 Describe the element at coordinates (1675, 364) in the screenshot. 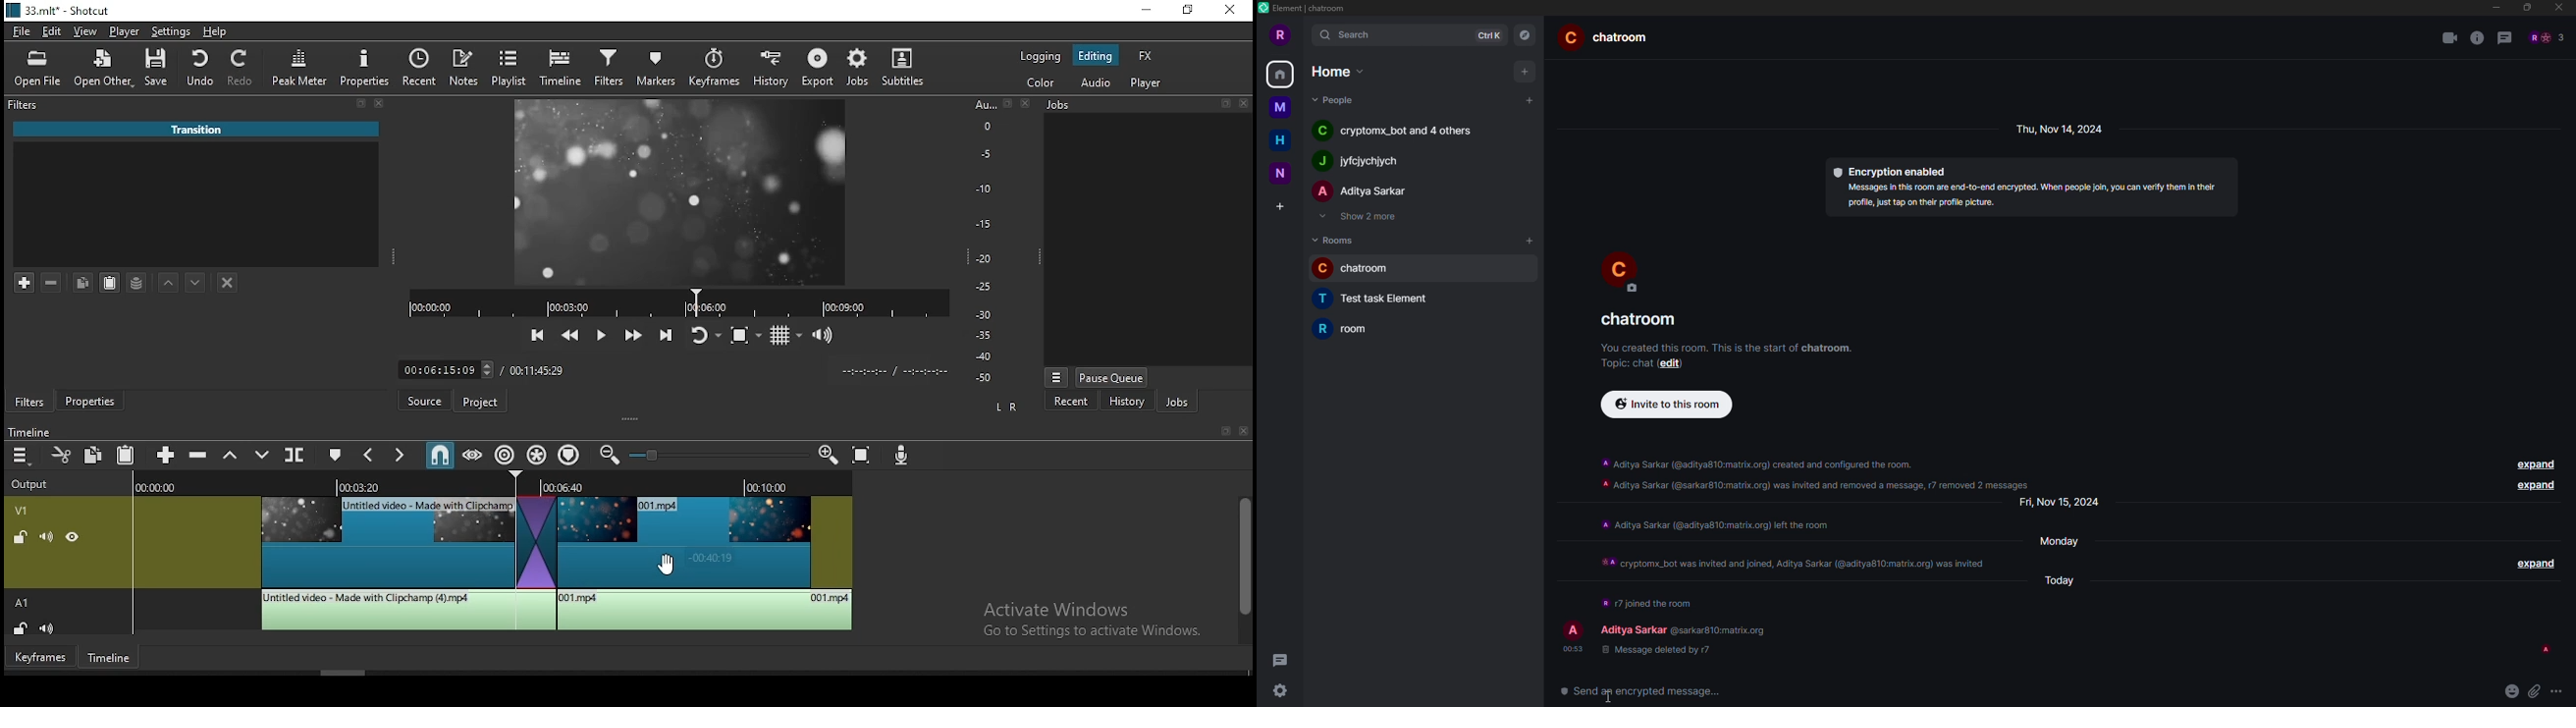

I see `edit` at that location.